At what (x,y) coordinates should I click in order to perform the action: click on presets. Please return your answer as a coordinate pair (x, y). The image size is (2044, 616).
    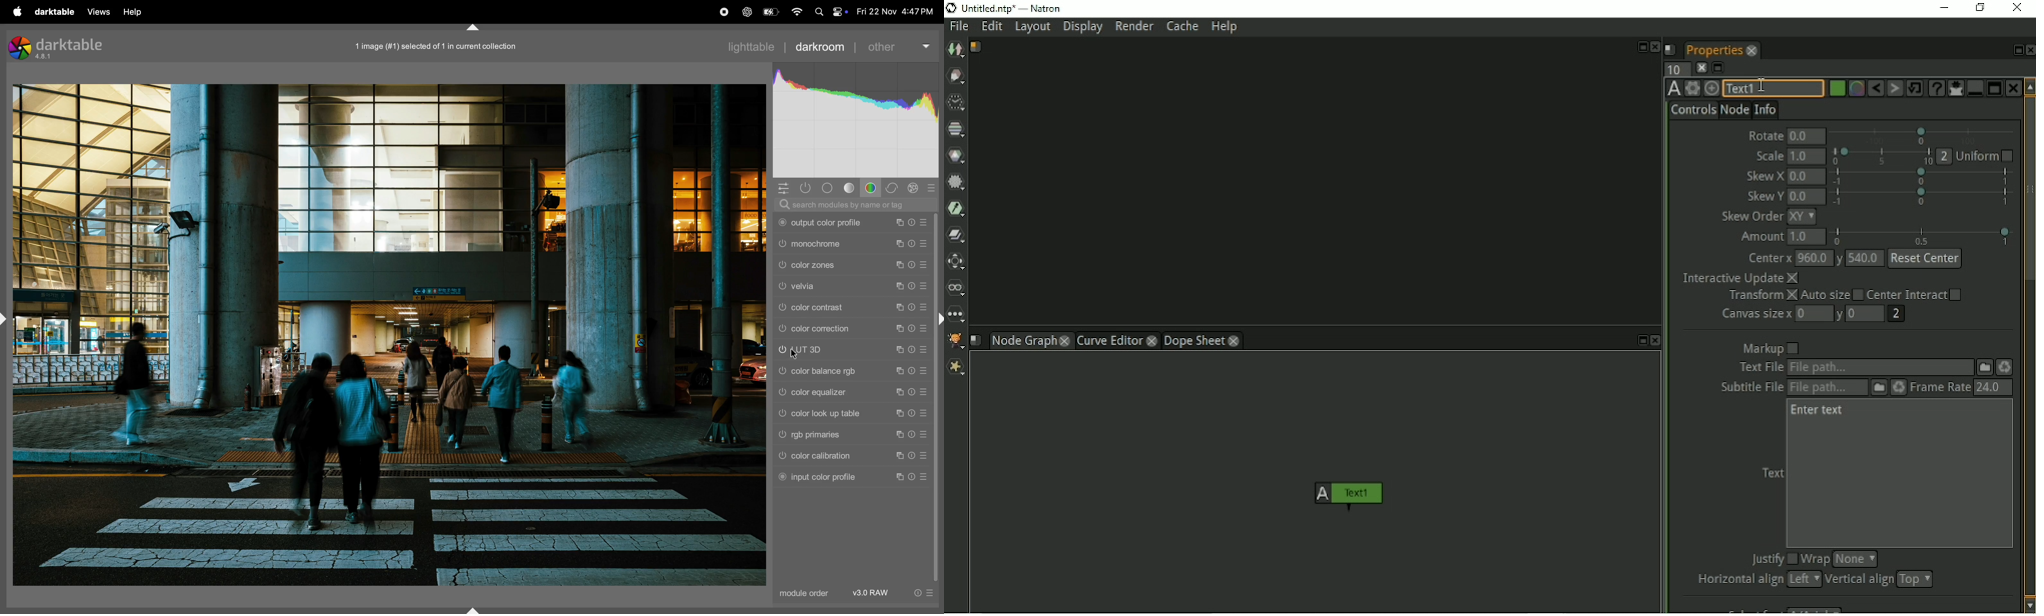
    Looking at the image, I should click on (921, 411).